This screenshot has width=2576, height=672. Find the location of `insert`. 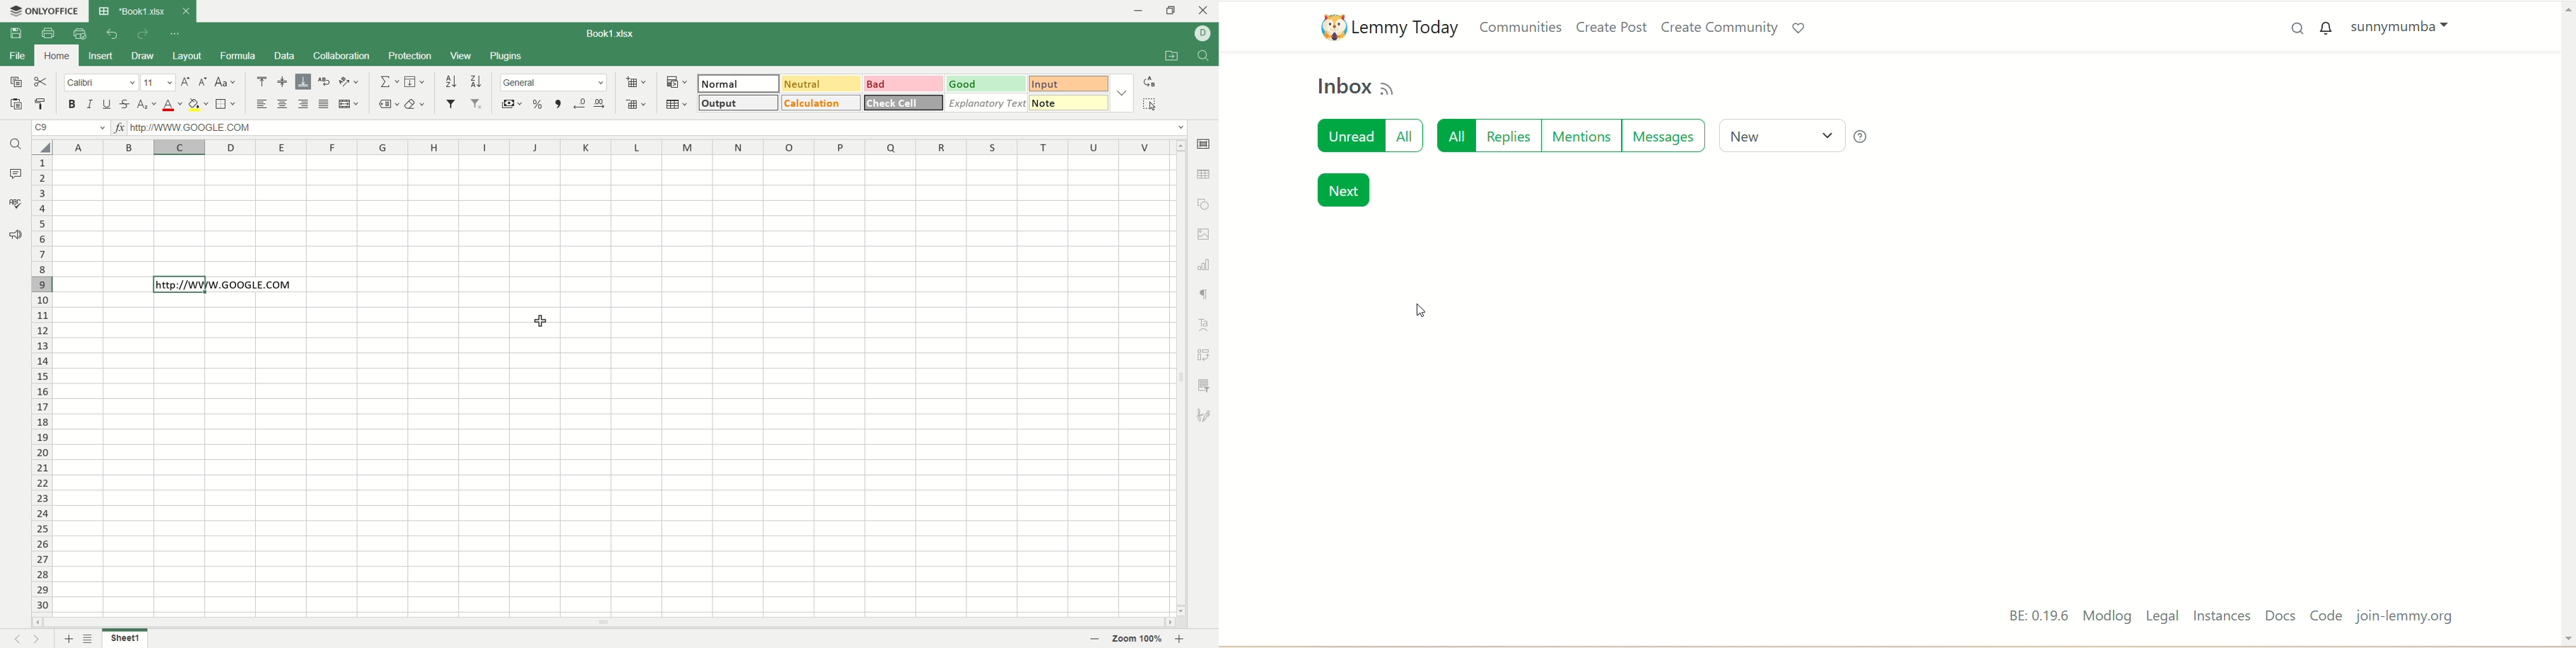

insert is located at coordinates (100, 57).